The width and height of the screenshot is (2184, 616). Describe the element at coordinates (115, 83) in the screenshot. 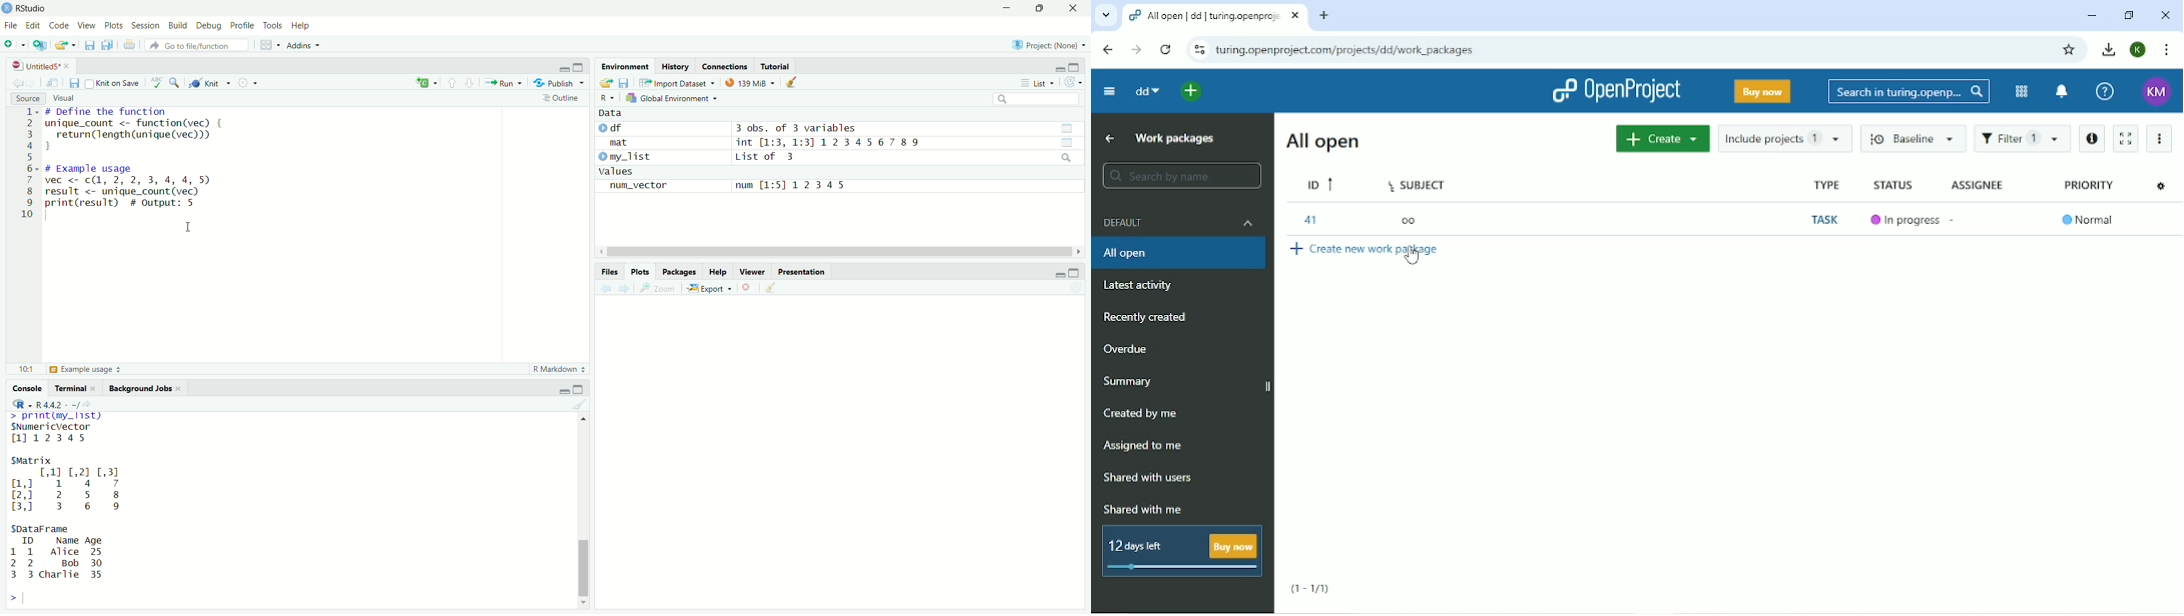

I see `knit on save` at that location.